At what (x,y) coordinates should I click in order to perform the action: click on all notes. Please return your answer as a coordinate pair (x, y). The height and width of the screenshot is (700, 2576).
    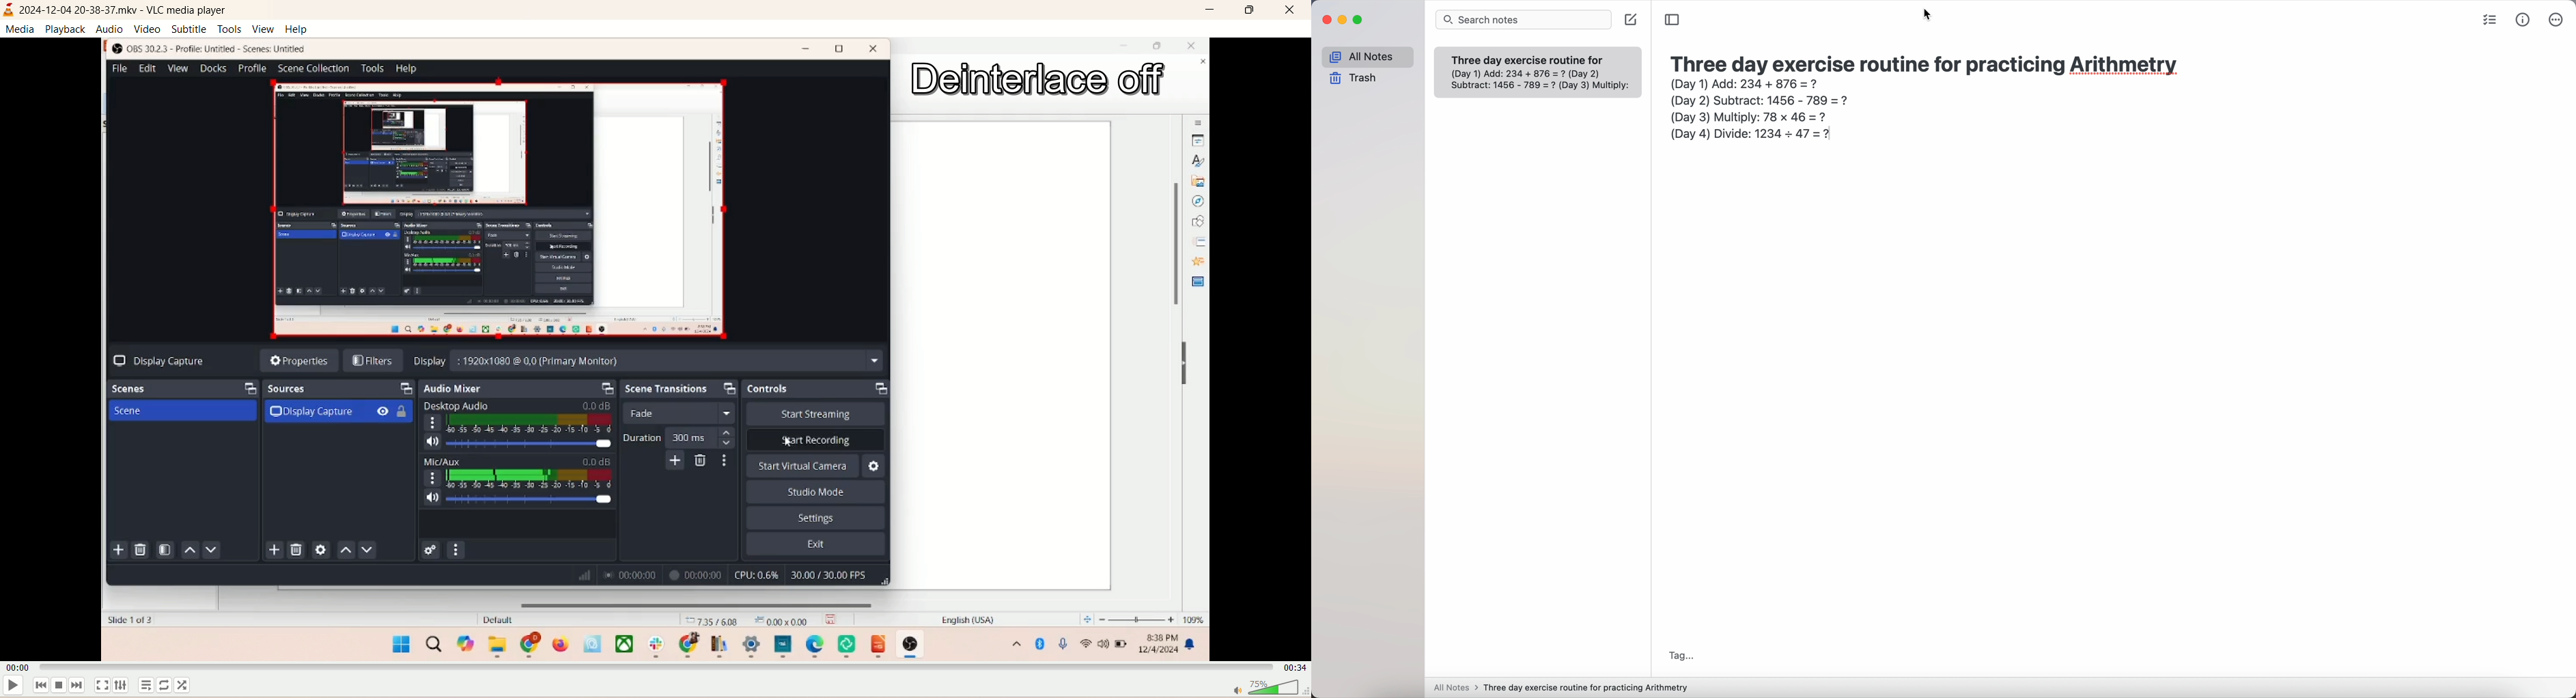
    Looking at the image, I should click on (1456, 687).